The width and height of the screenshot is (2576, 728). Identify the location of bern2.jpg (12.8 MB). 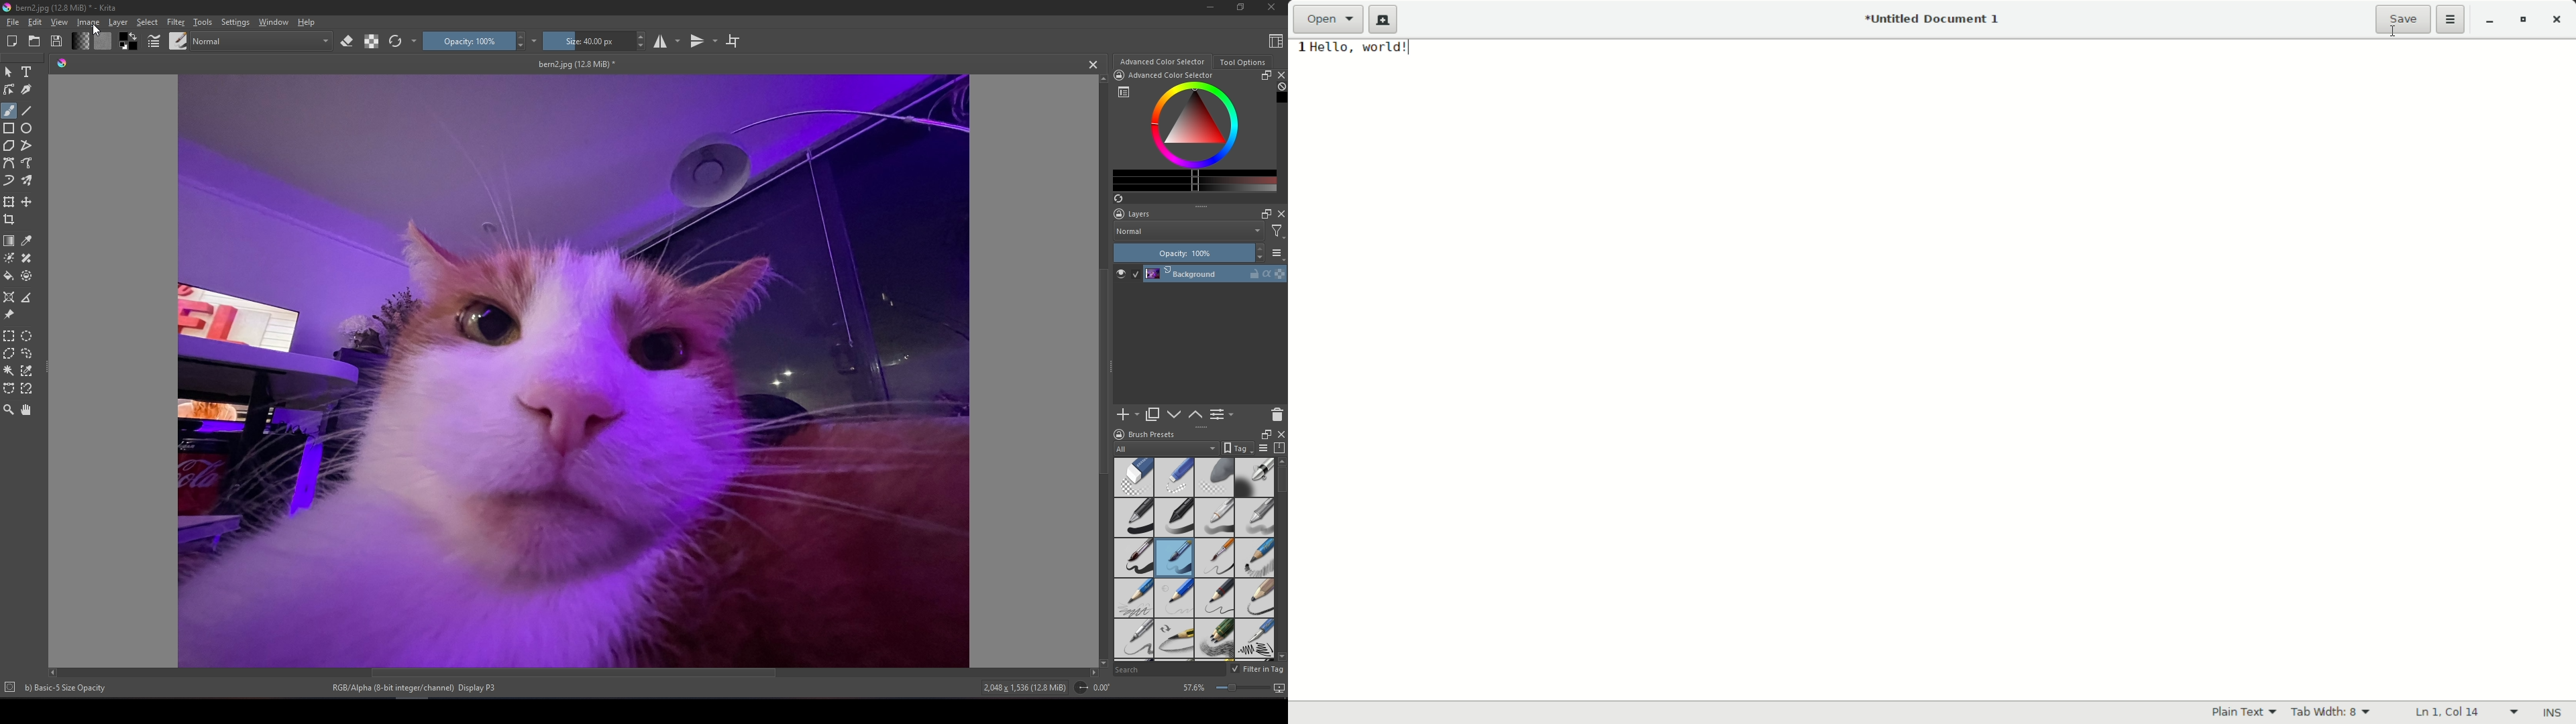
(576, 64).